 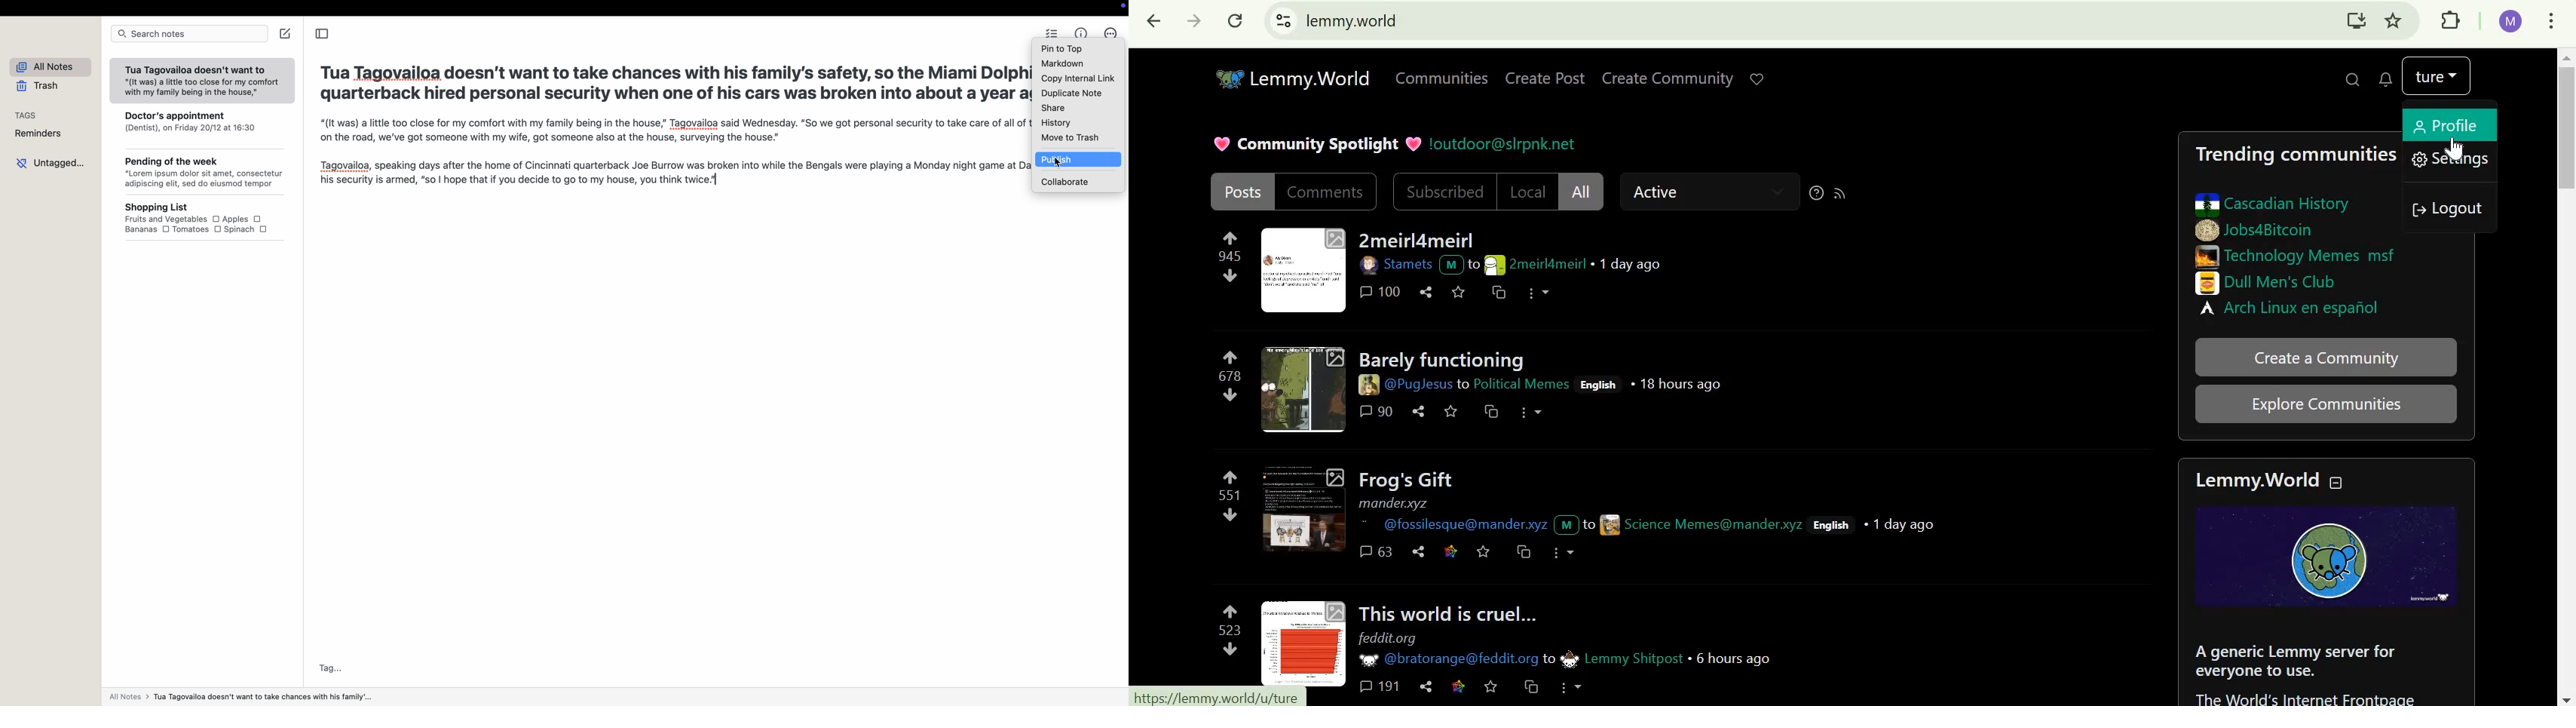 I want to click on save, so click(x=1484, y=551).